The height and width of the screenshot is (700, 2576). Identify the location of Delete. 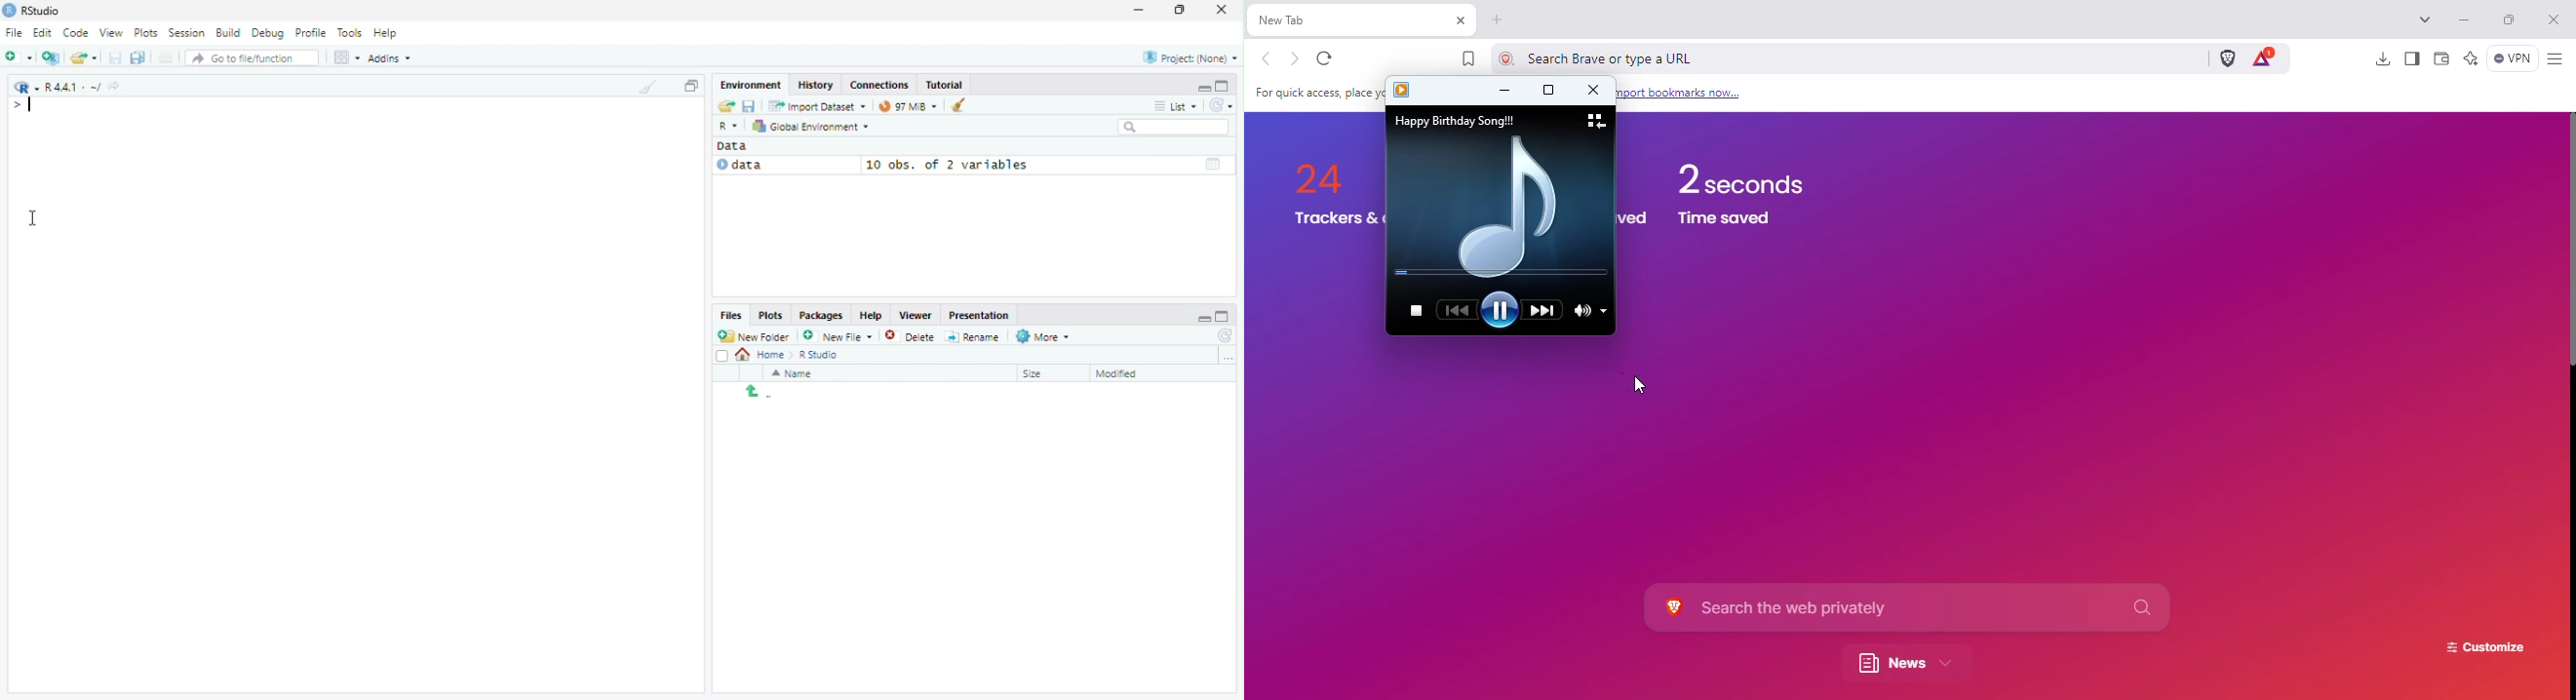
(911, 335).